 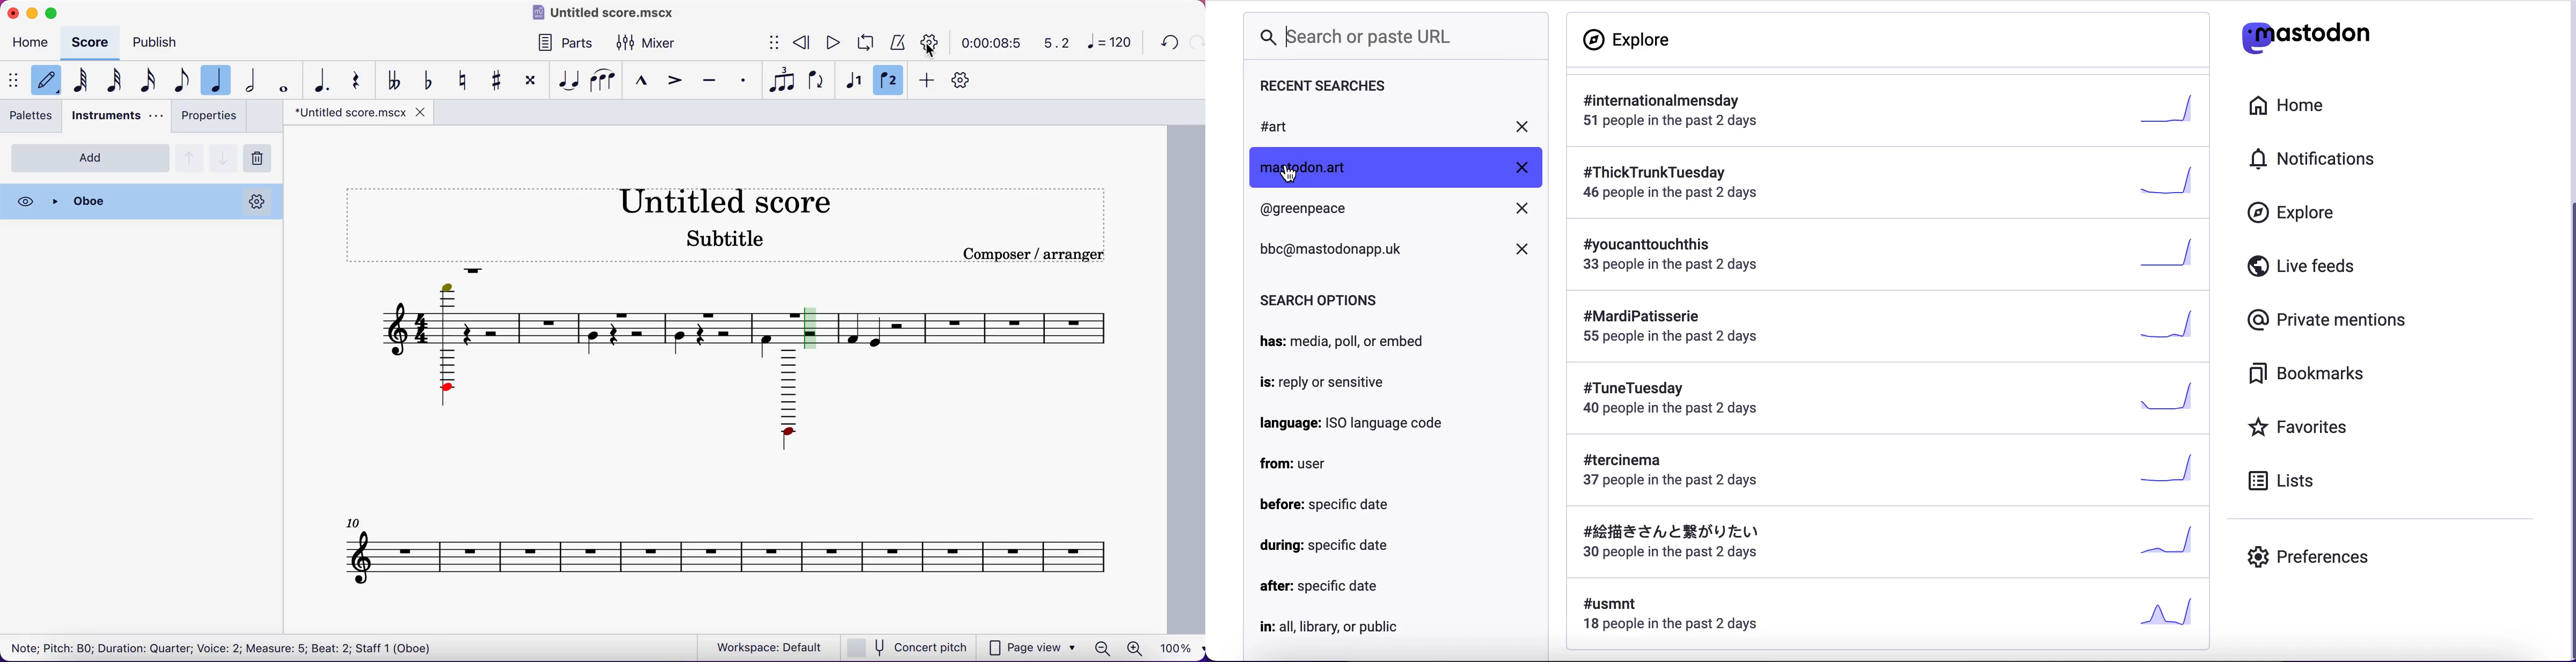 I want to click on eight note, so click(x=180, y=81).